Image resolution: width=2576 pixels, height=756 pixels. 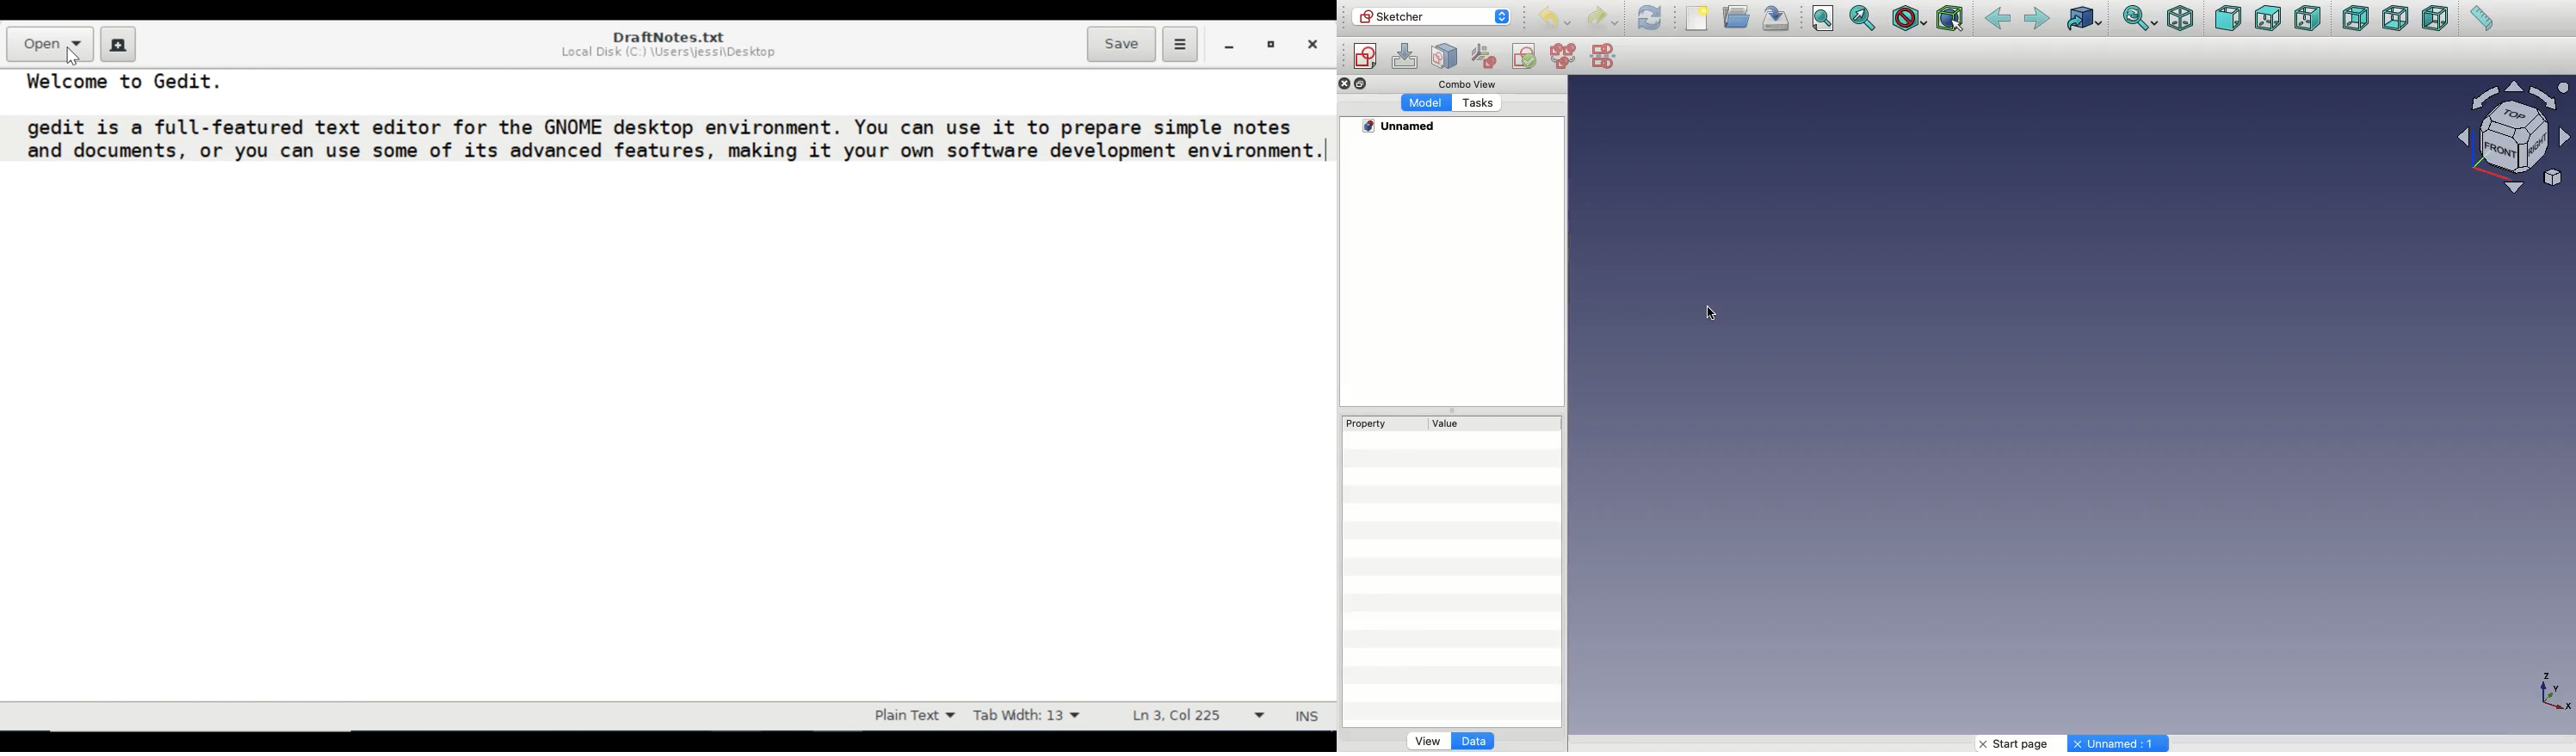 What do you see at coordinates (2087, 20) in the screenshot?
I see `Go to linked object` at bounding box center [2087, 20].